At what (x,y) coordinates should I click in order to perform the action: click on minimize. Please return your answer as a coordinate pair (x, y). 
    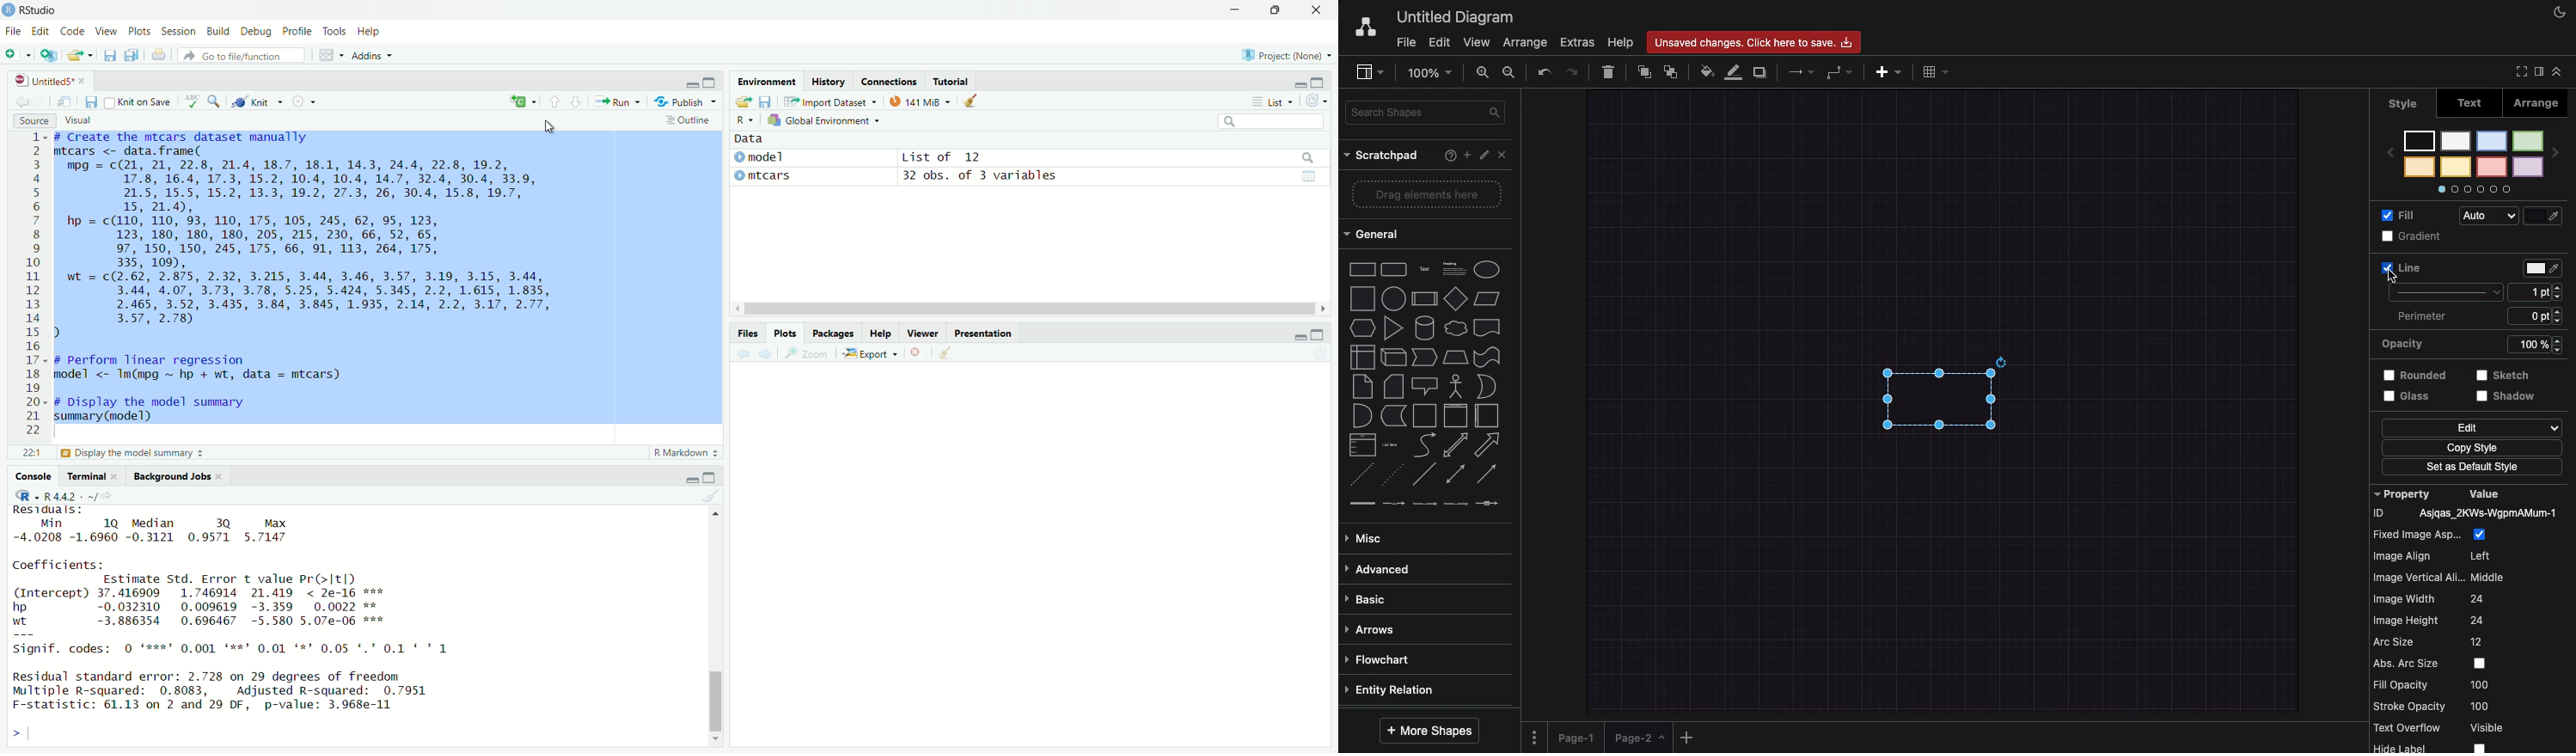
    Looking at the image, I should click on (690, 86).